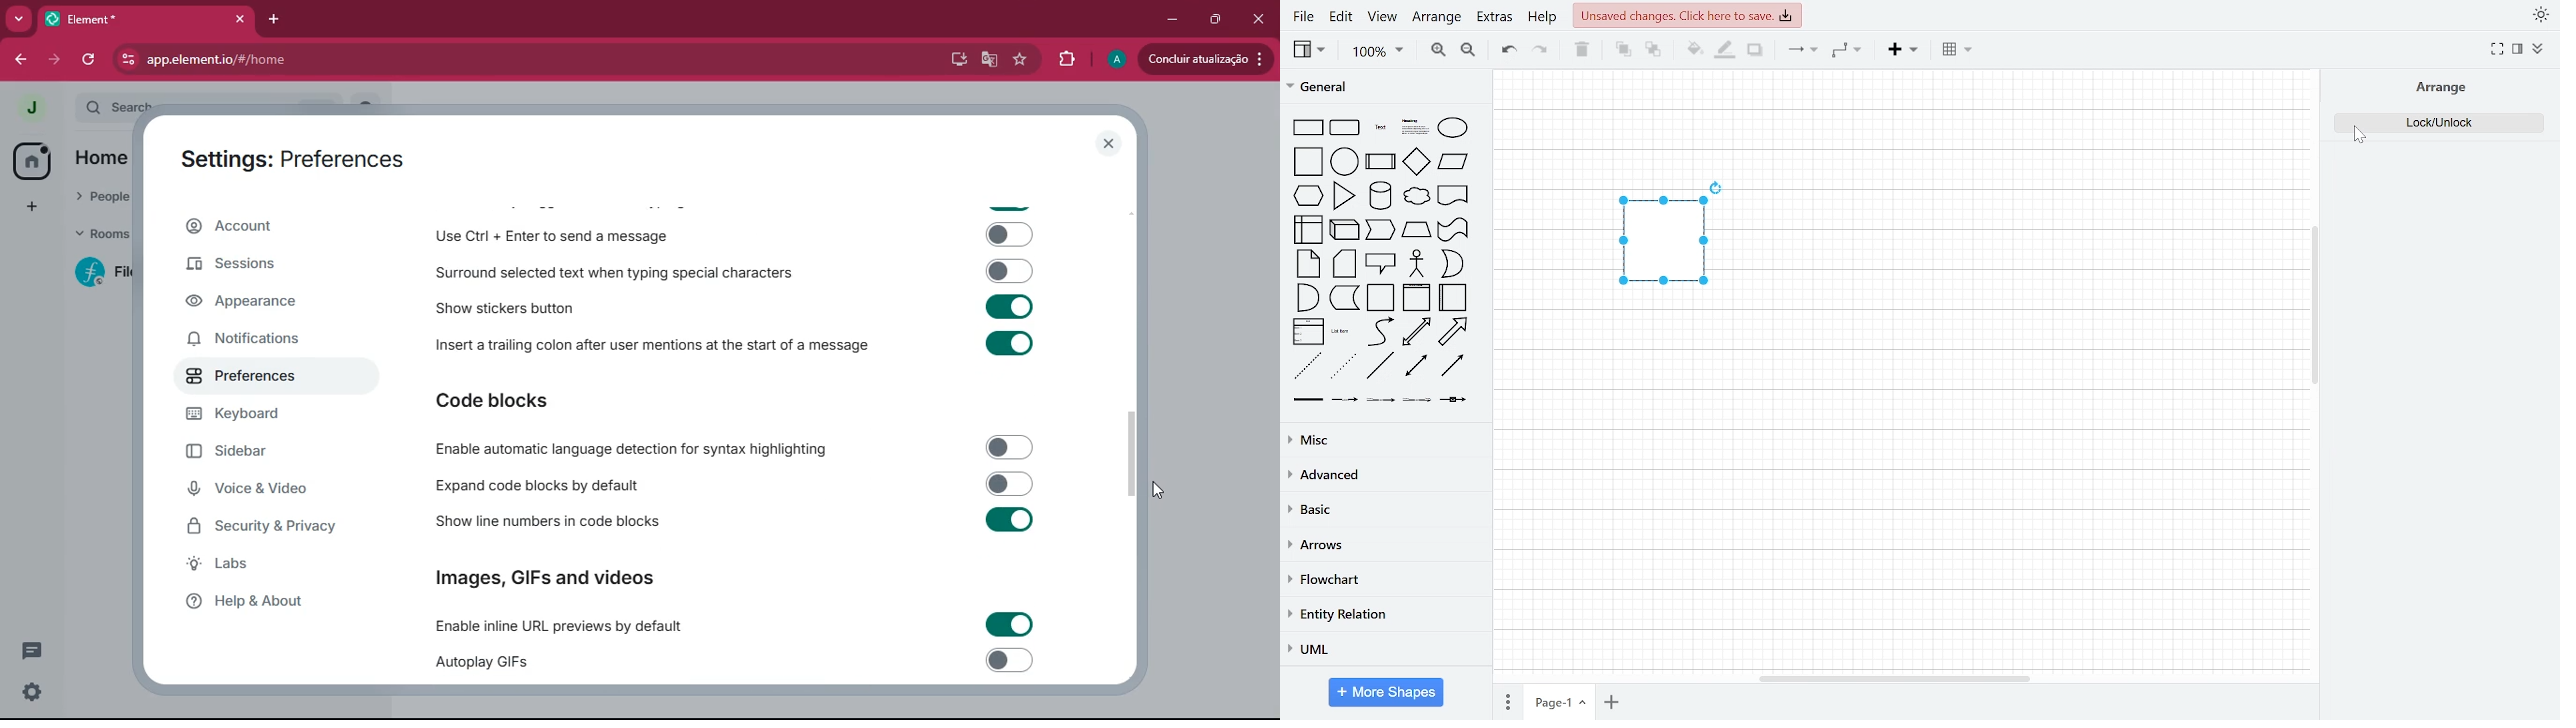 The height and width of the screenshot is (728, 2576). I want to click on Delete, so click(1582, 50).